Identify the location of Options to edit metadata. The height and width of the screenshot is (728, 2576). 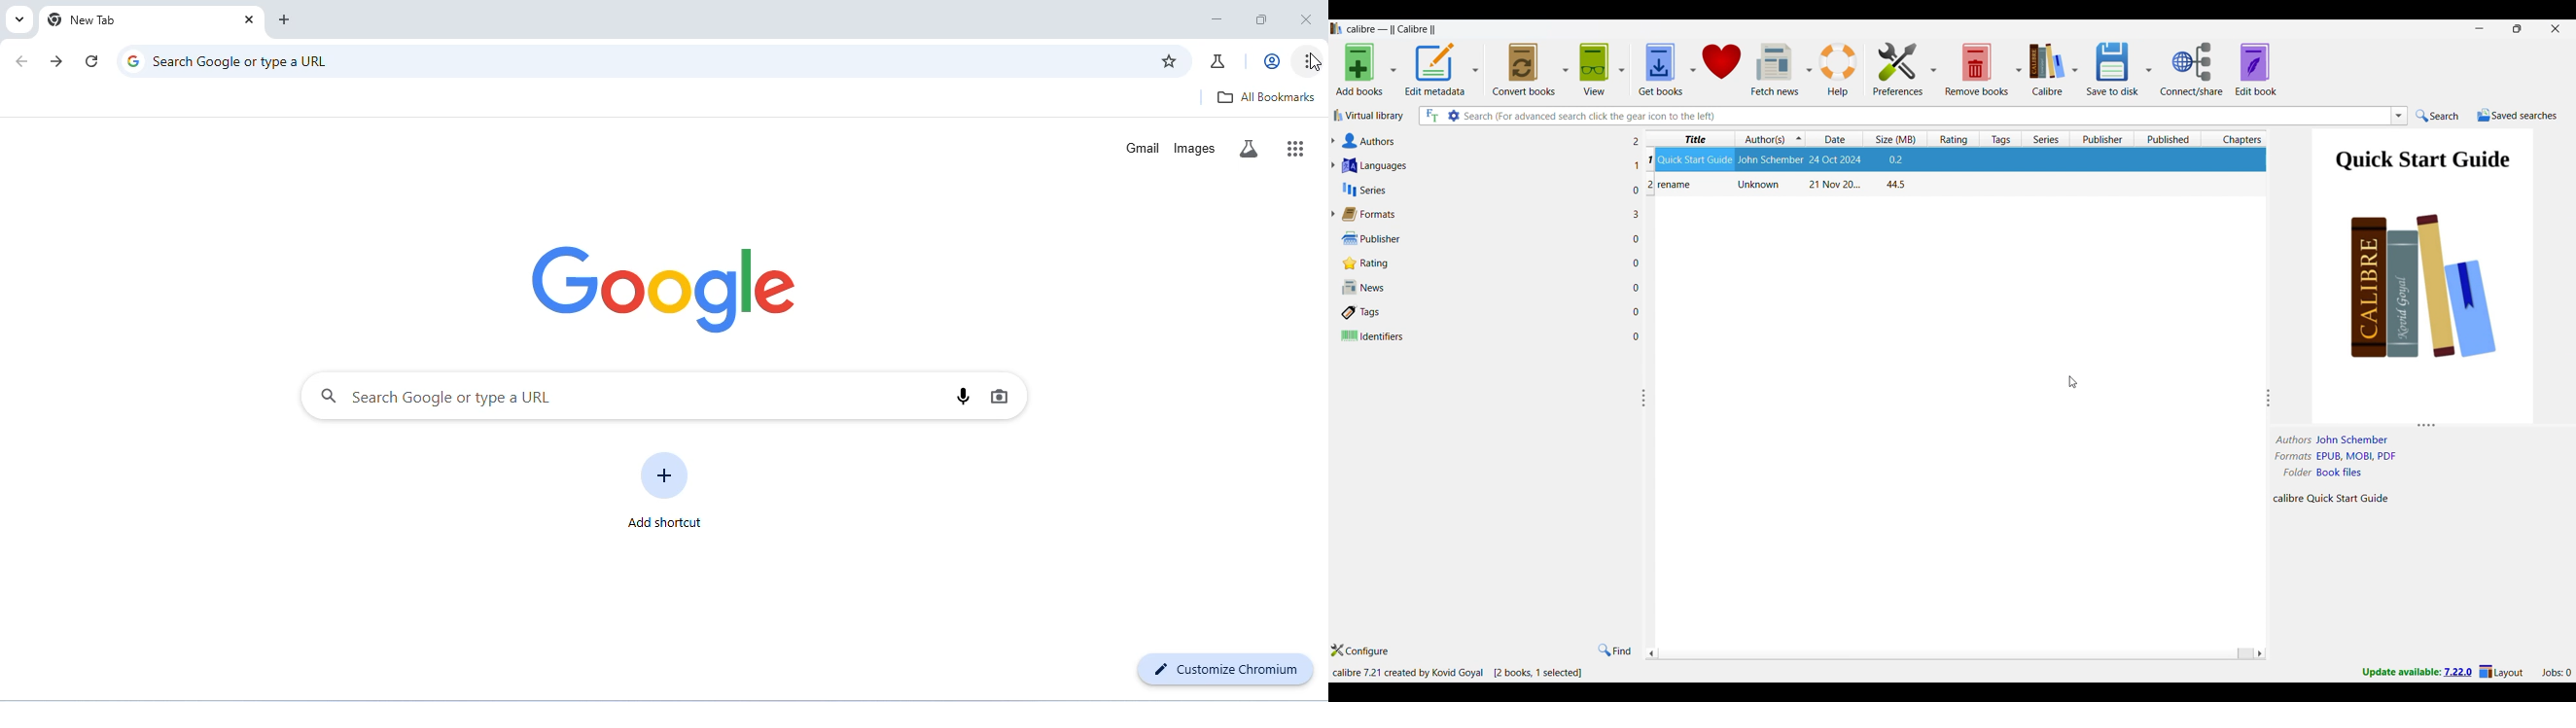
(1442, 69).